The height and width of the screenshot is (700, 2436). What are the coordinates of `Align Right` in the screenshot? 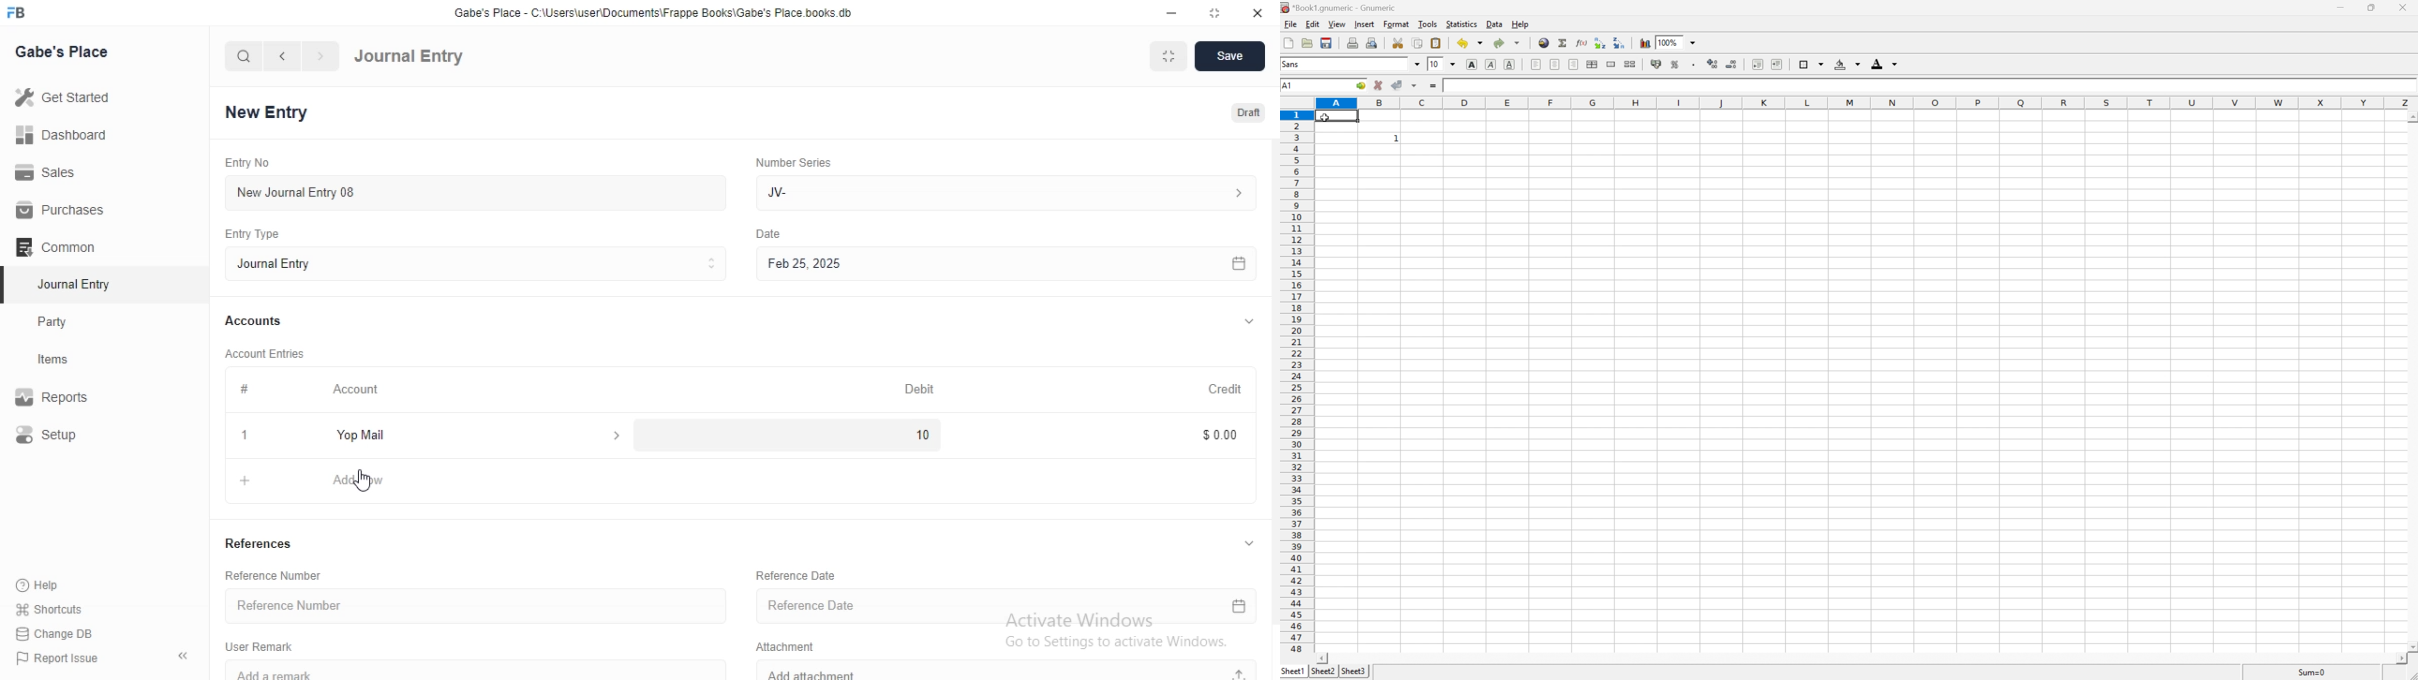 It's located at (1573, 63).